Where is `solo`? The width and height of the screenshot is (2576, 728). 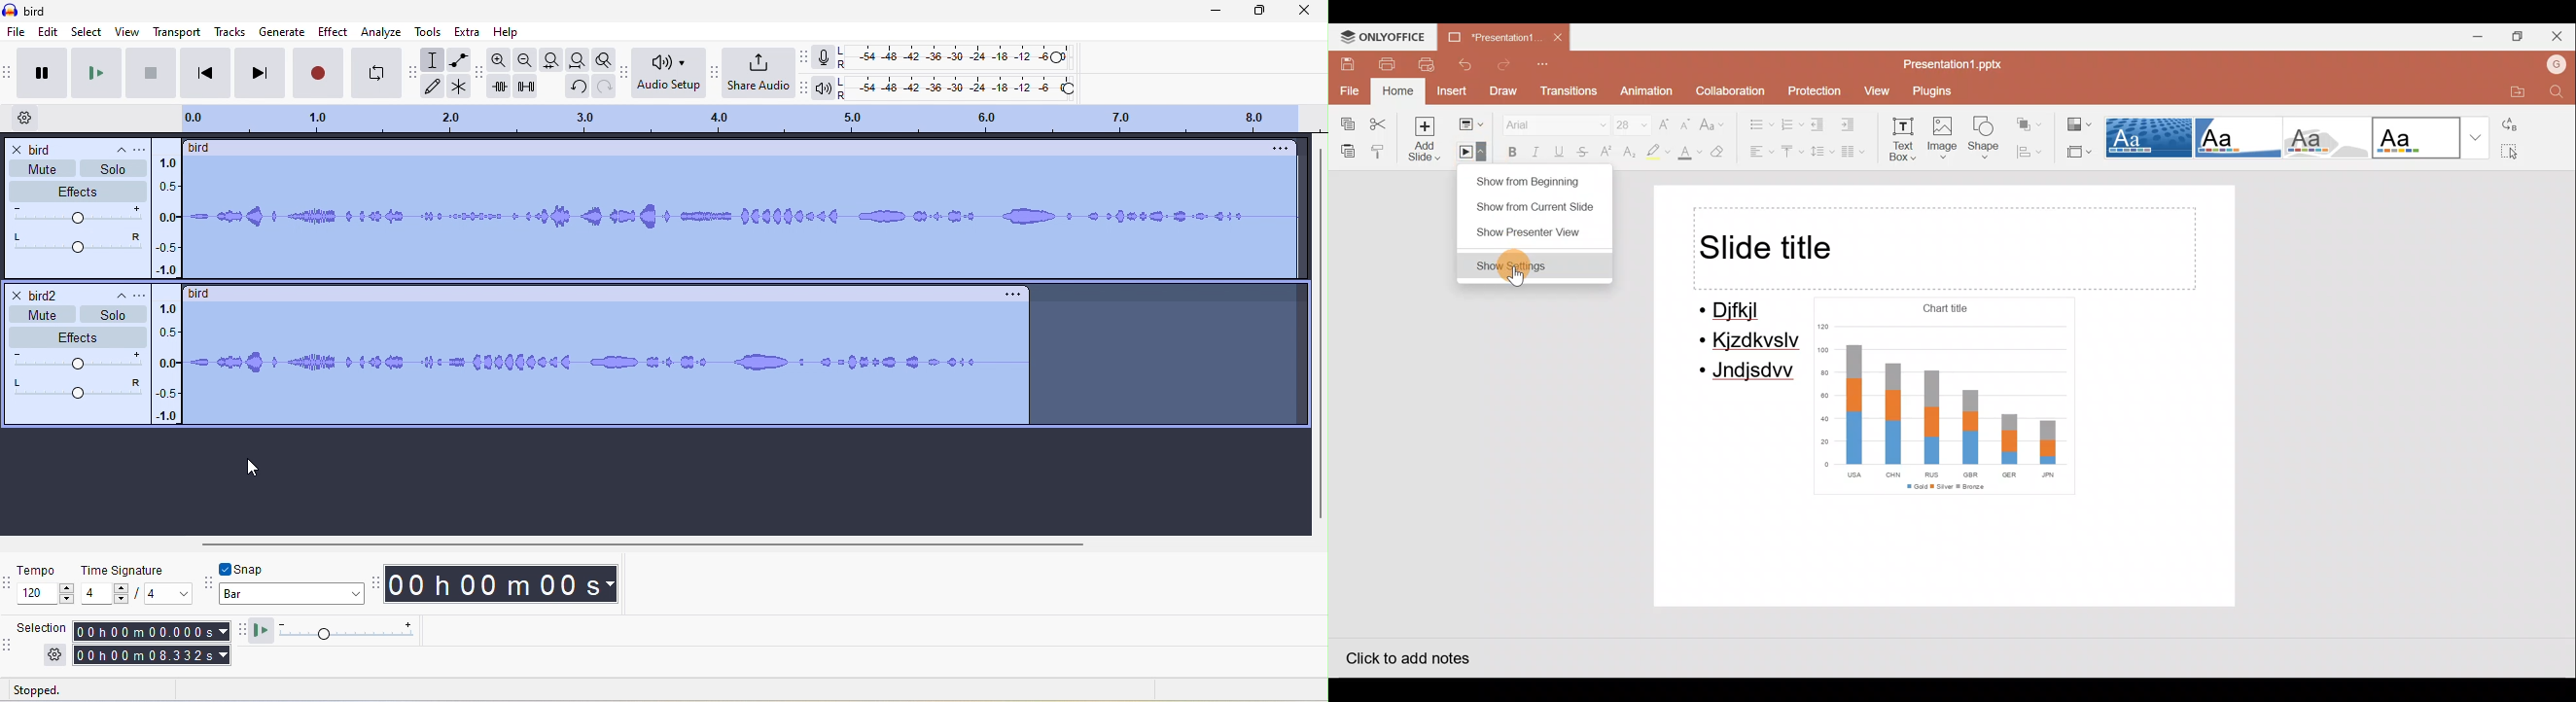 solo is located at coordinates (114, 166).